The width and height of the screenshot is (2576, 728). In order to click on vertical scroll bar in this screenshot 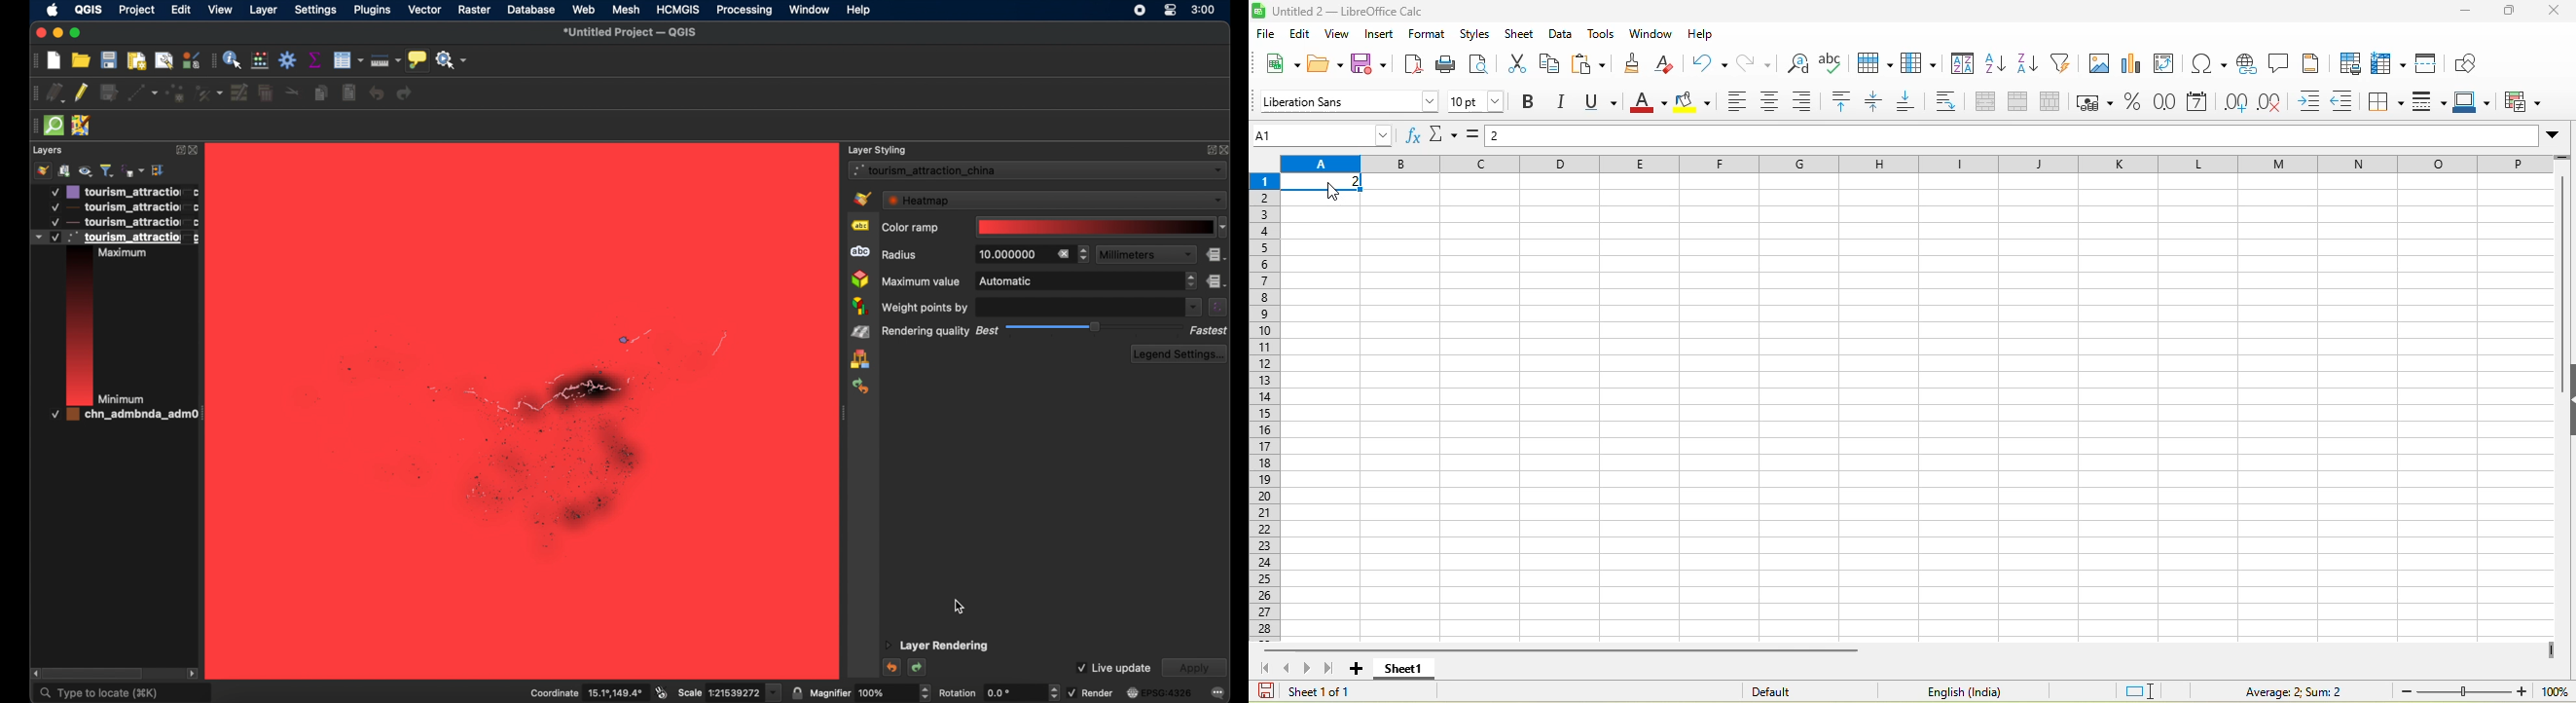, I will do `click(2566, 267)`.